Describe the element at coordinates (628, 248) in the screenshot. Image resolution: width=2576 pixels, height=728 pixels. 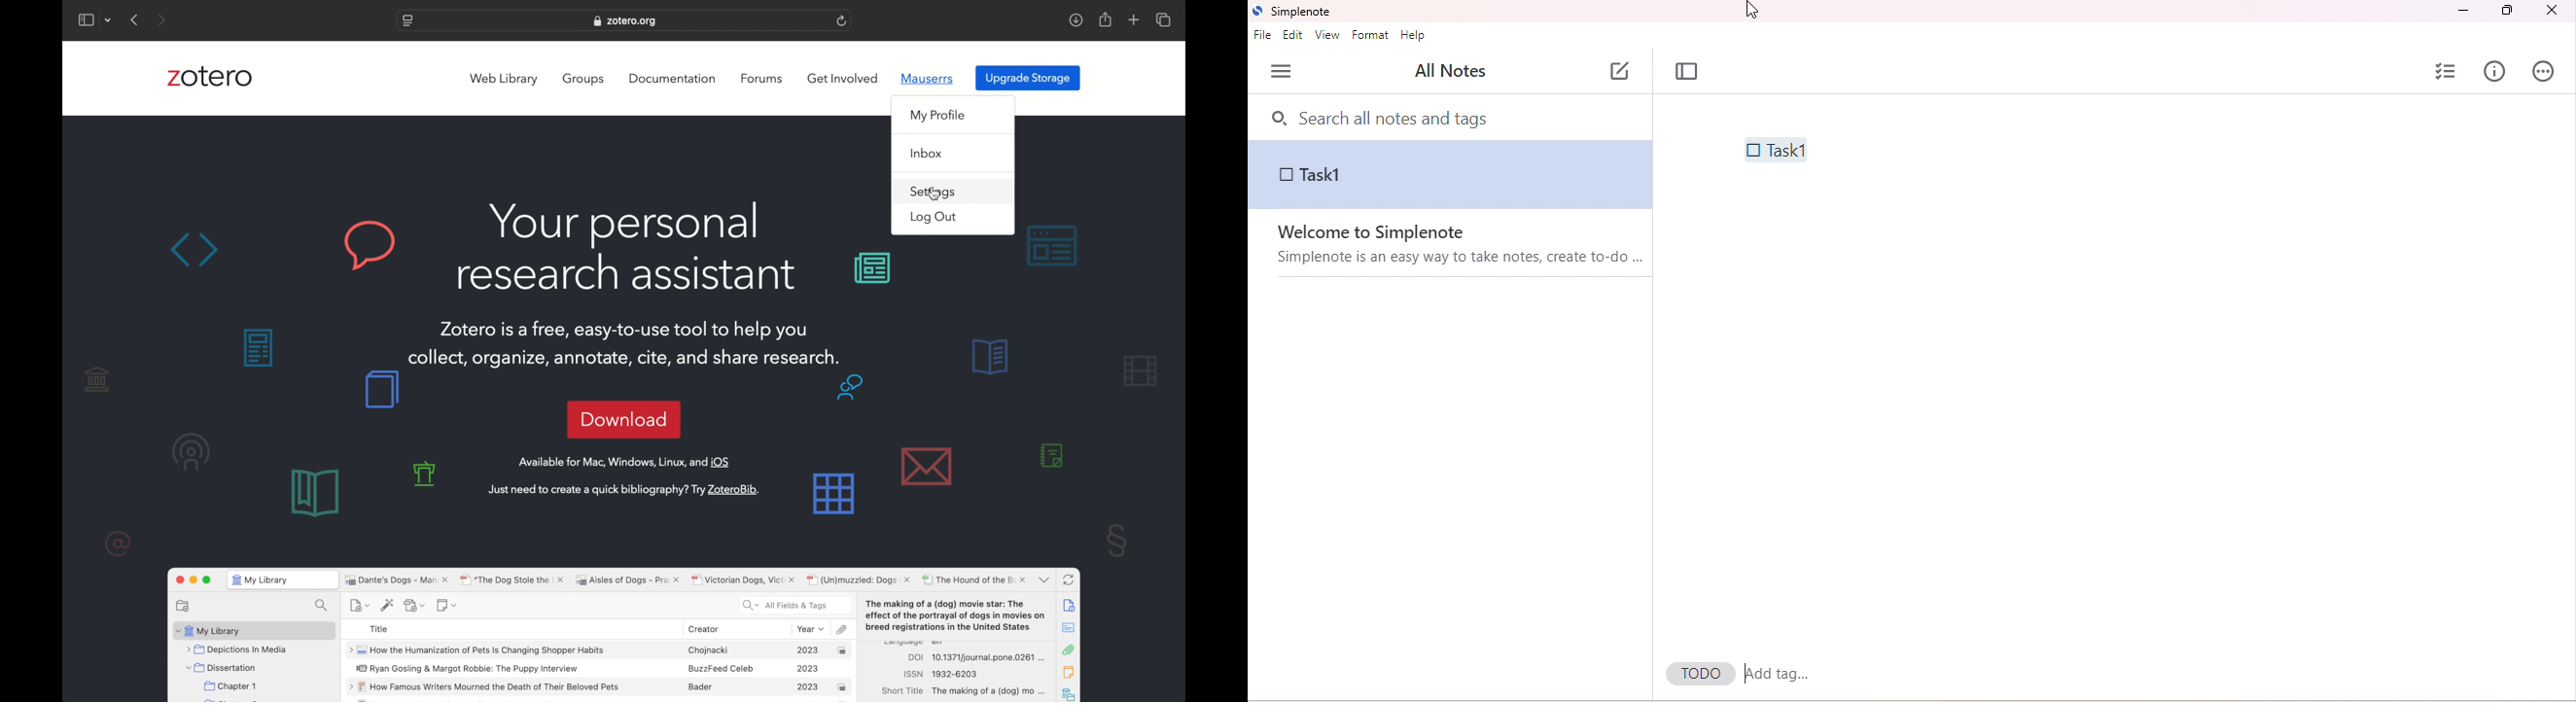
I see `your personal research assistant` at that location.